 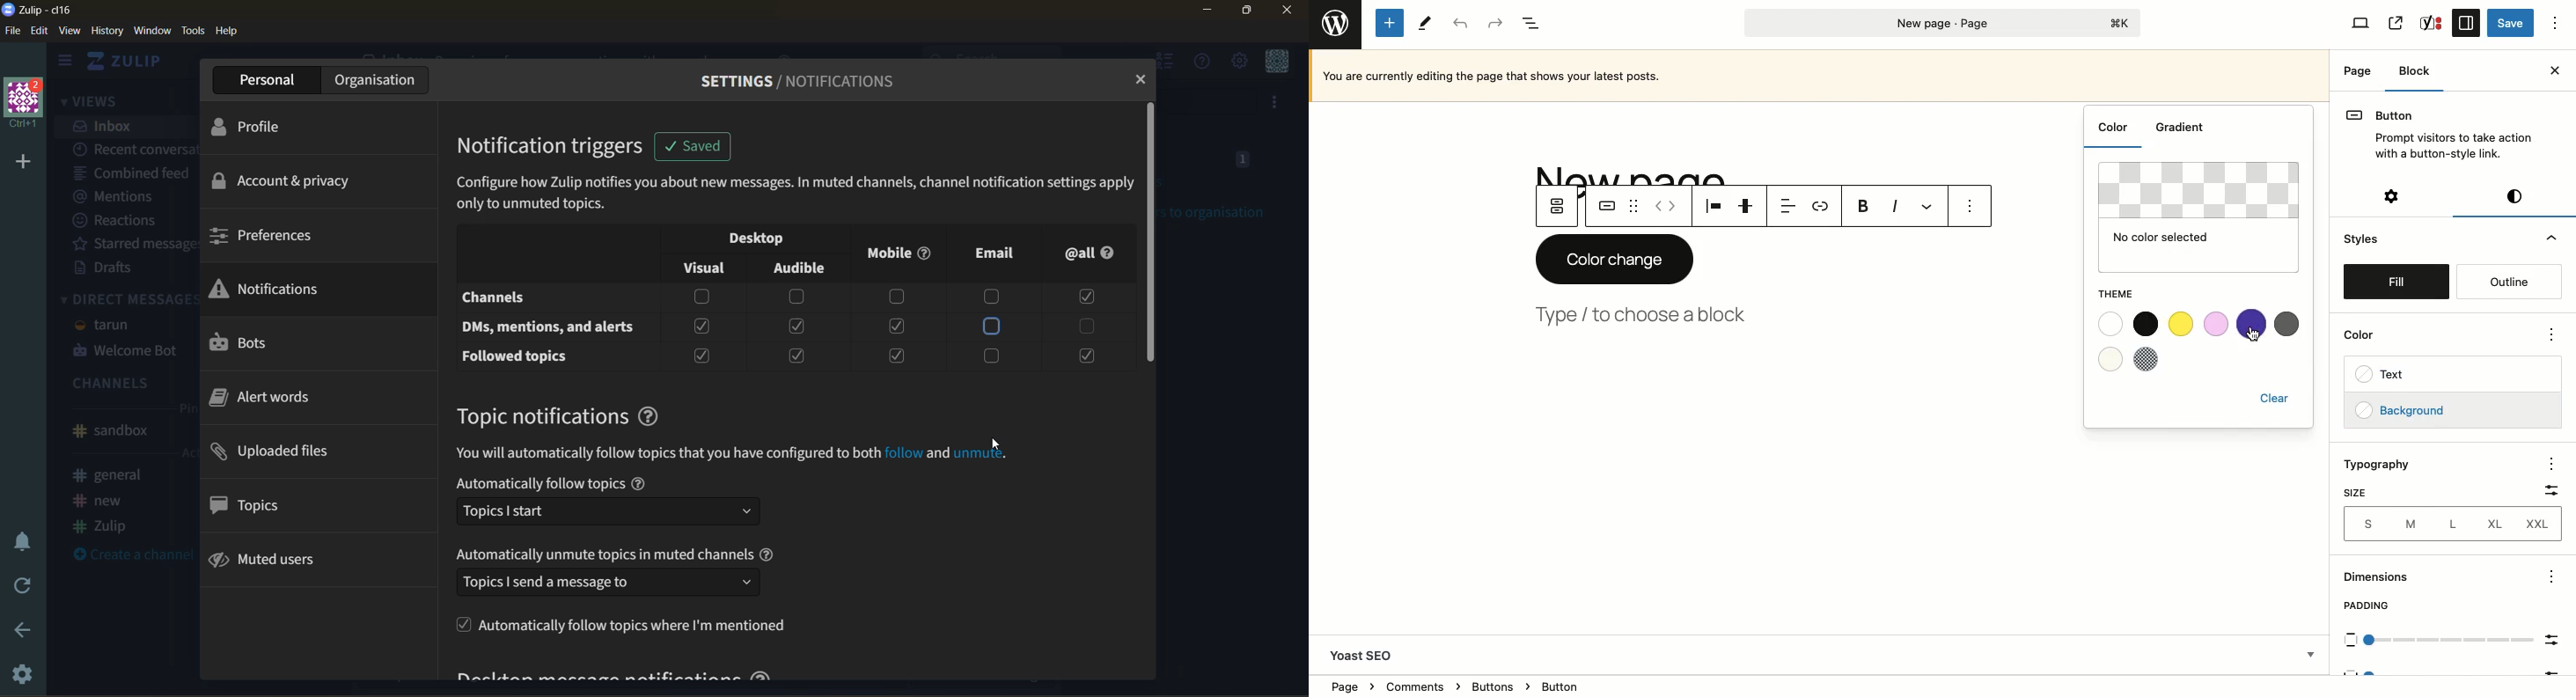 What do you see at coordinates (274, 130) in the screenshot?
I see `profile` at bounding box center [274, 130].